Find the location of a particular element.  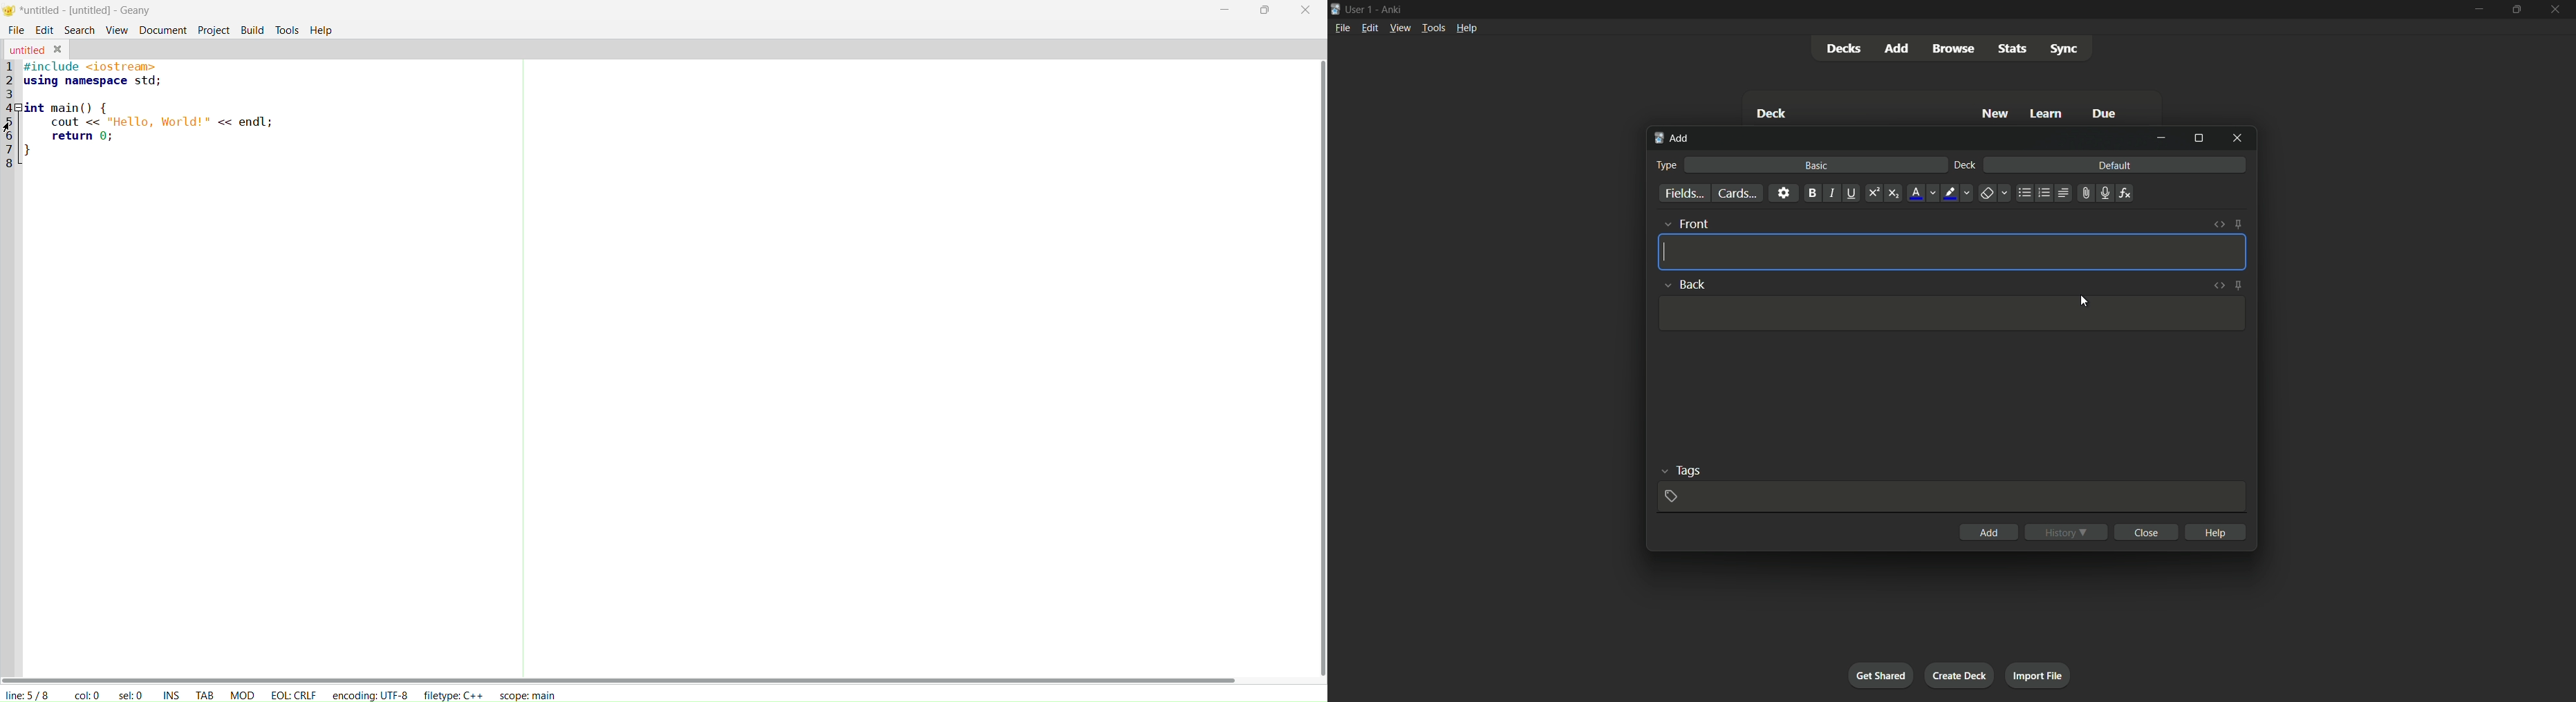

file menu is located at coordinates (1343, 28).